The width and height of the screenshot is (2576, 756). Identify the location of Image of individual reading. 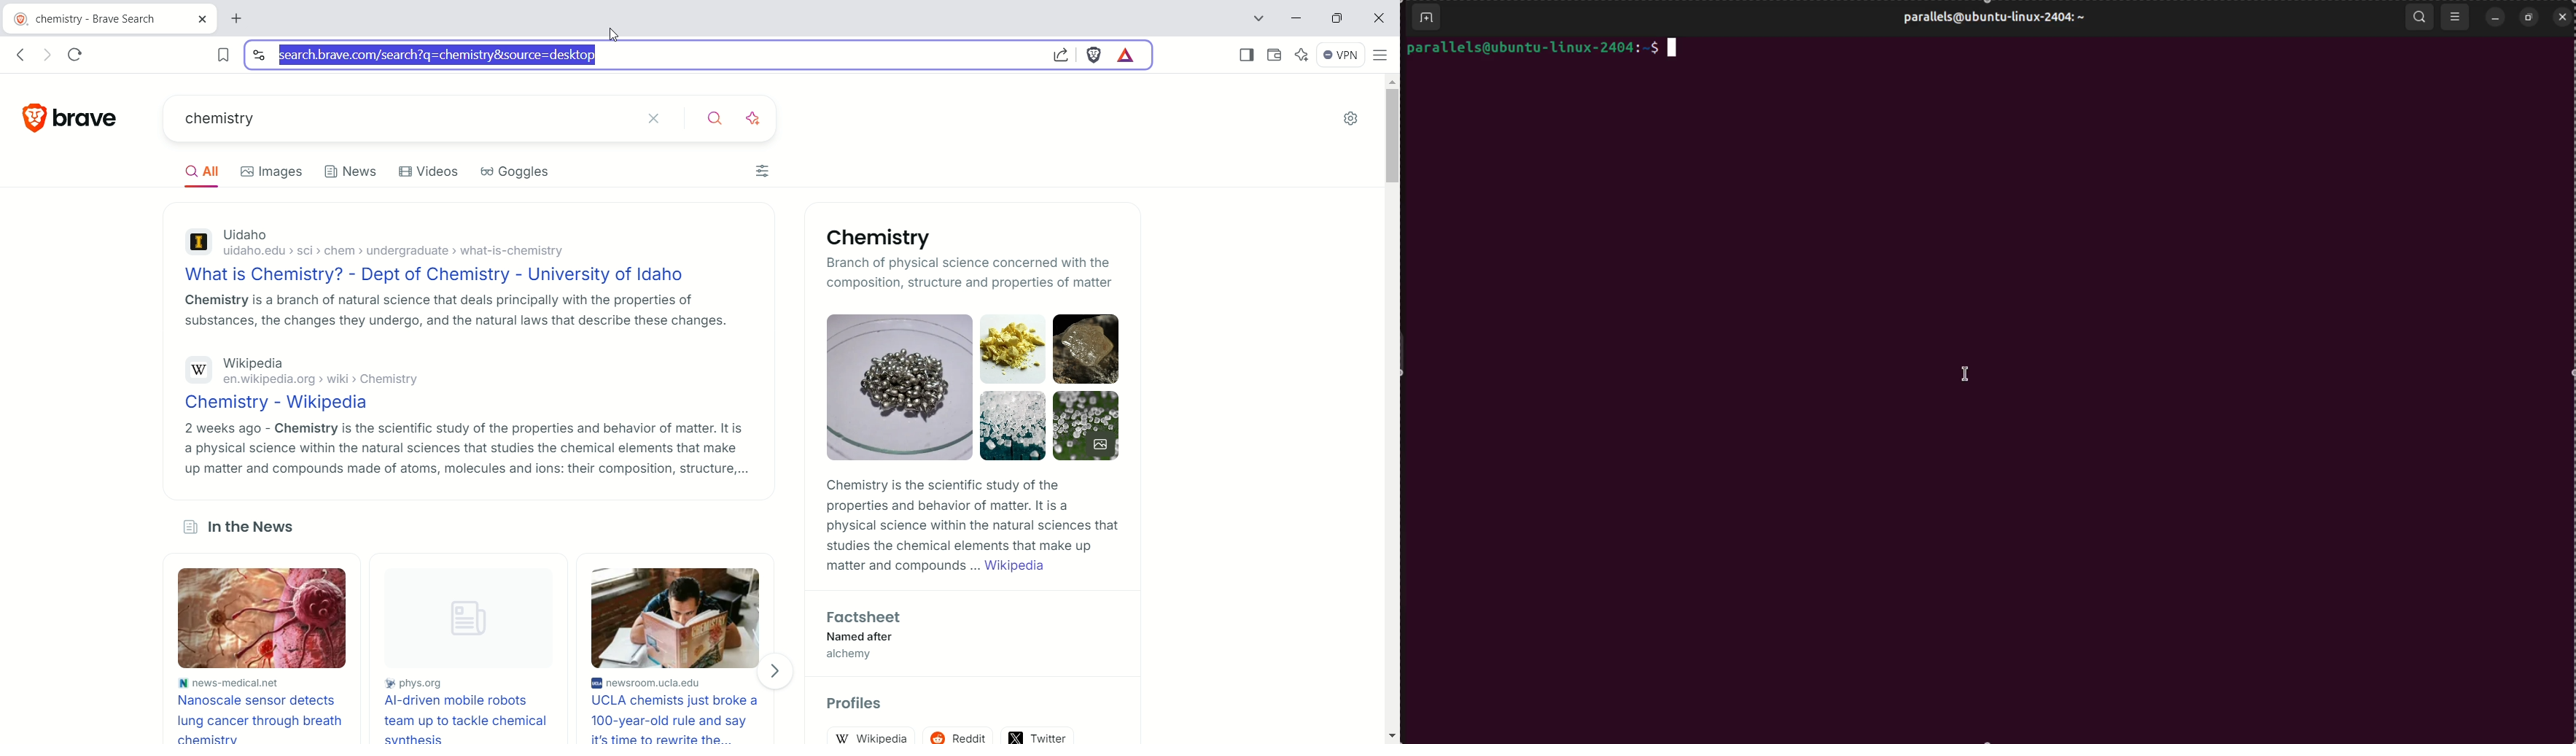
(674, 618).